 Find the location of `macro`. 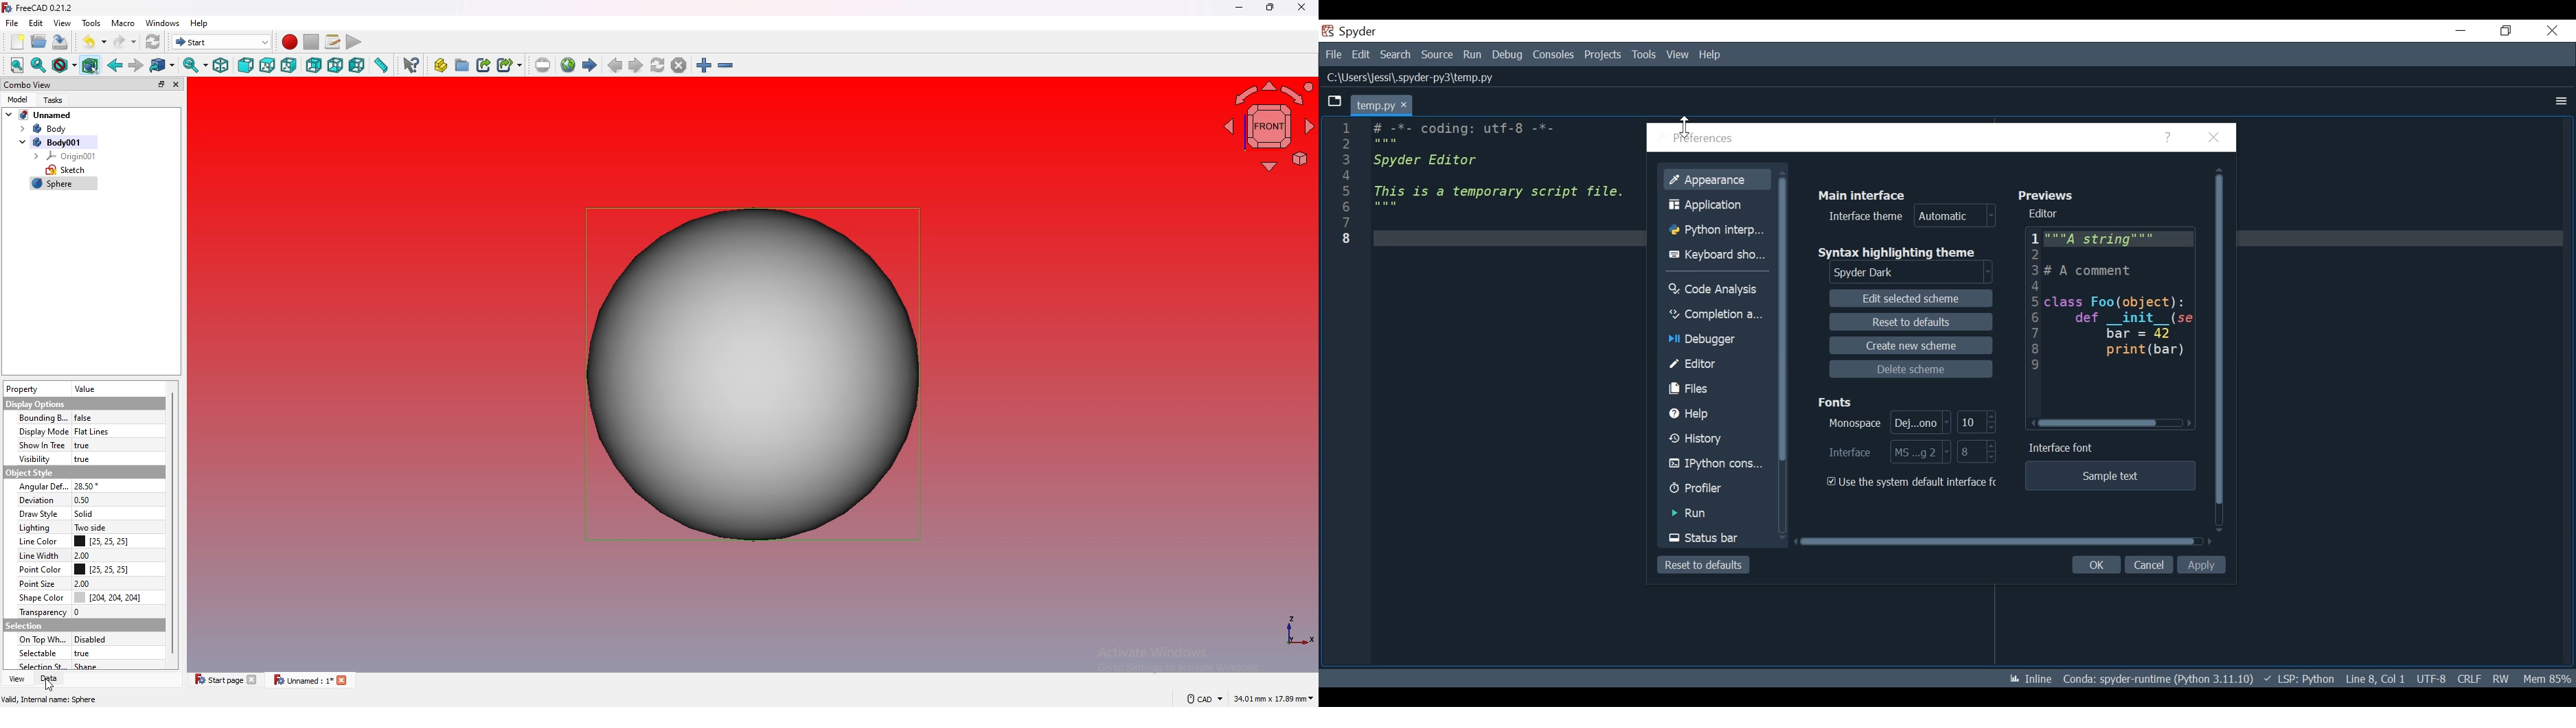

macro is located at coordinates (123, 23).